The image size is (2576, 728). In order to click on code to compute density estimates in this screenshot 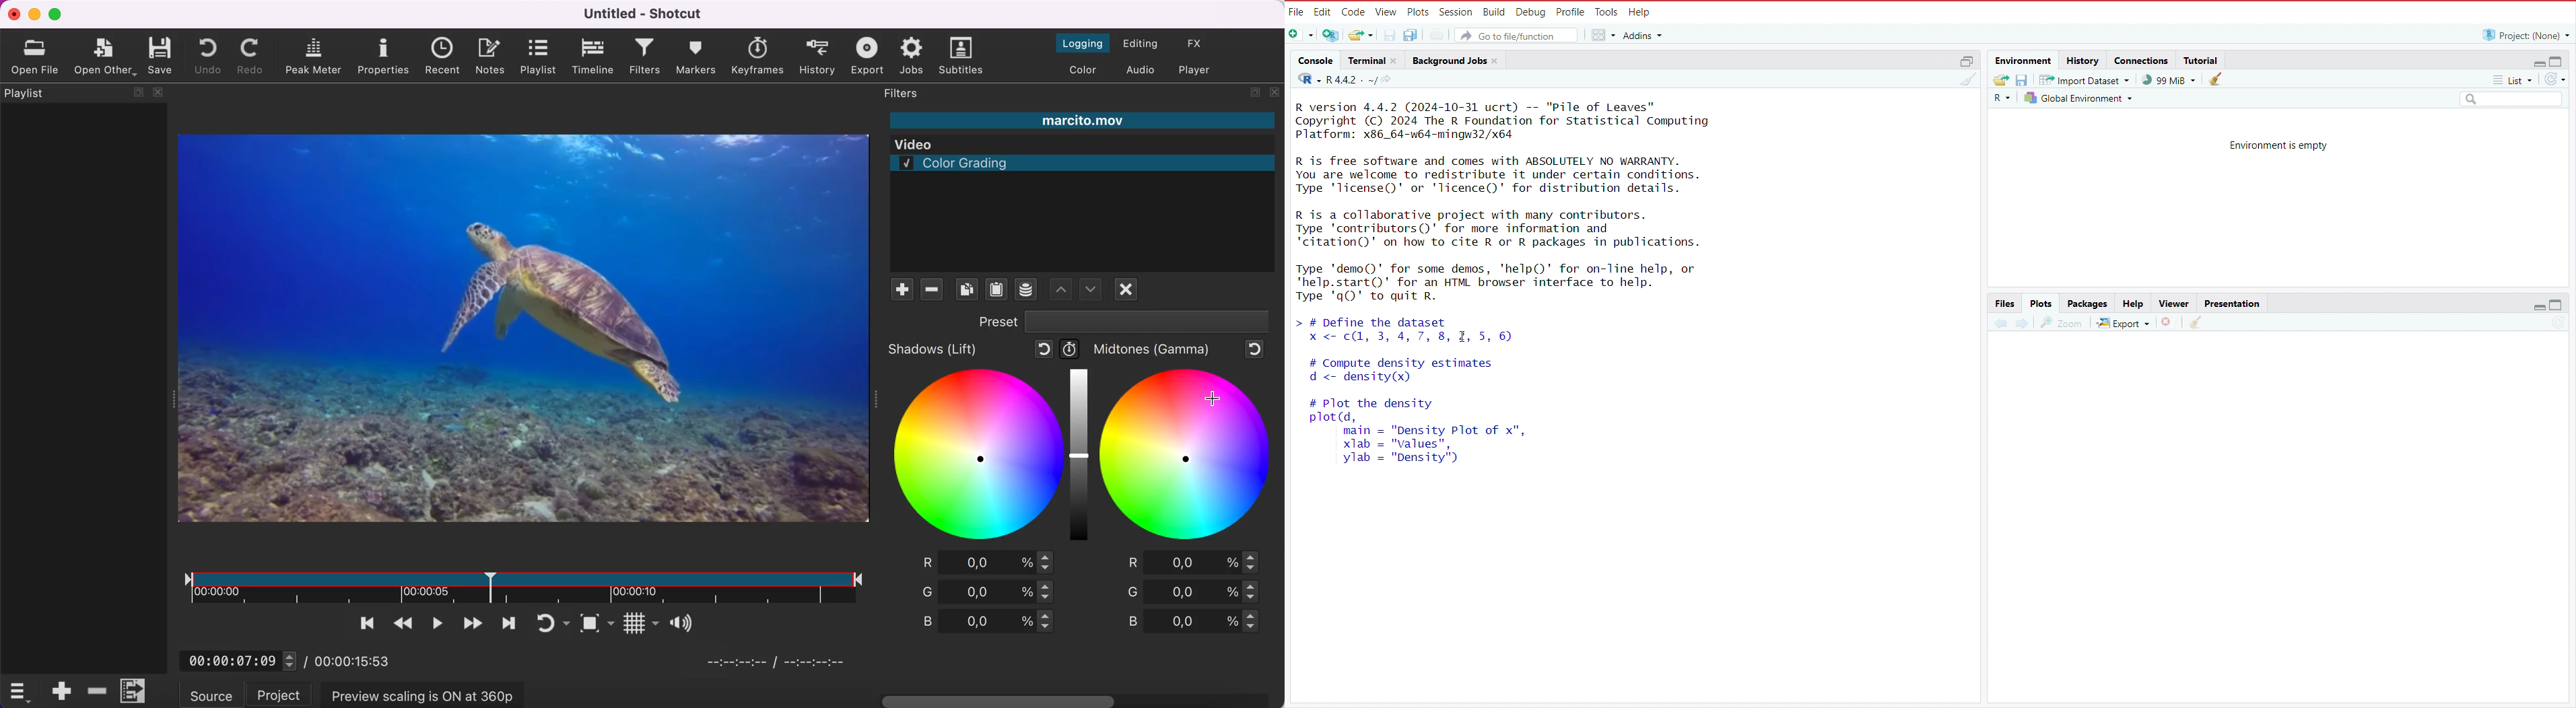, I will do `click(1436, 374)`.